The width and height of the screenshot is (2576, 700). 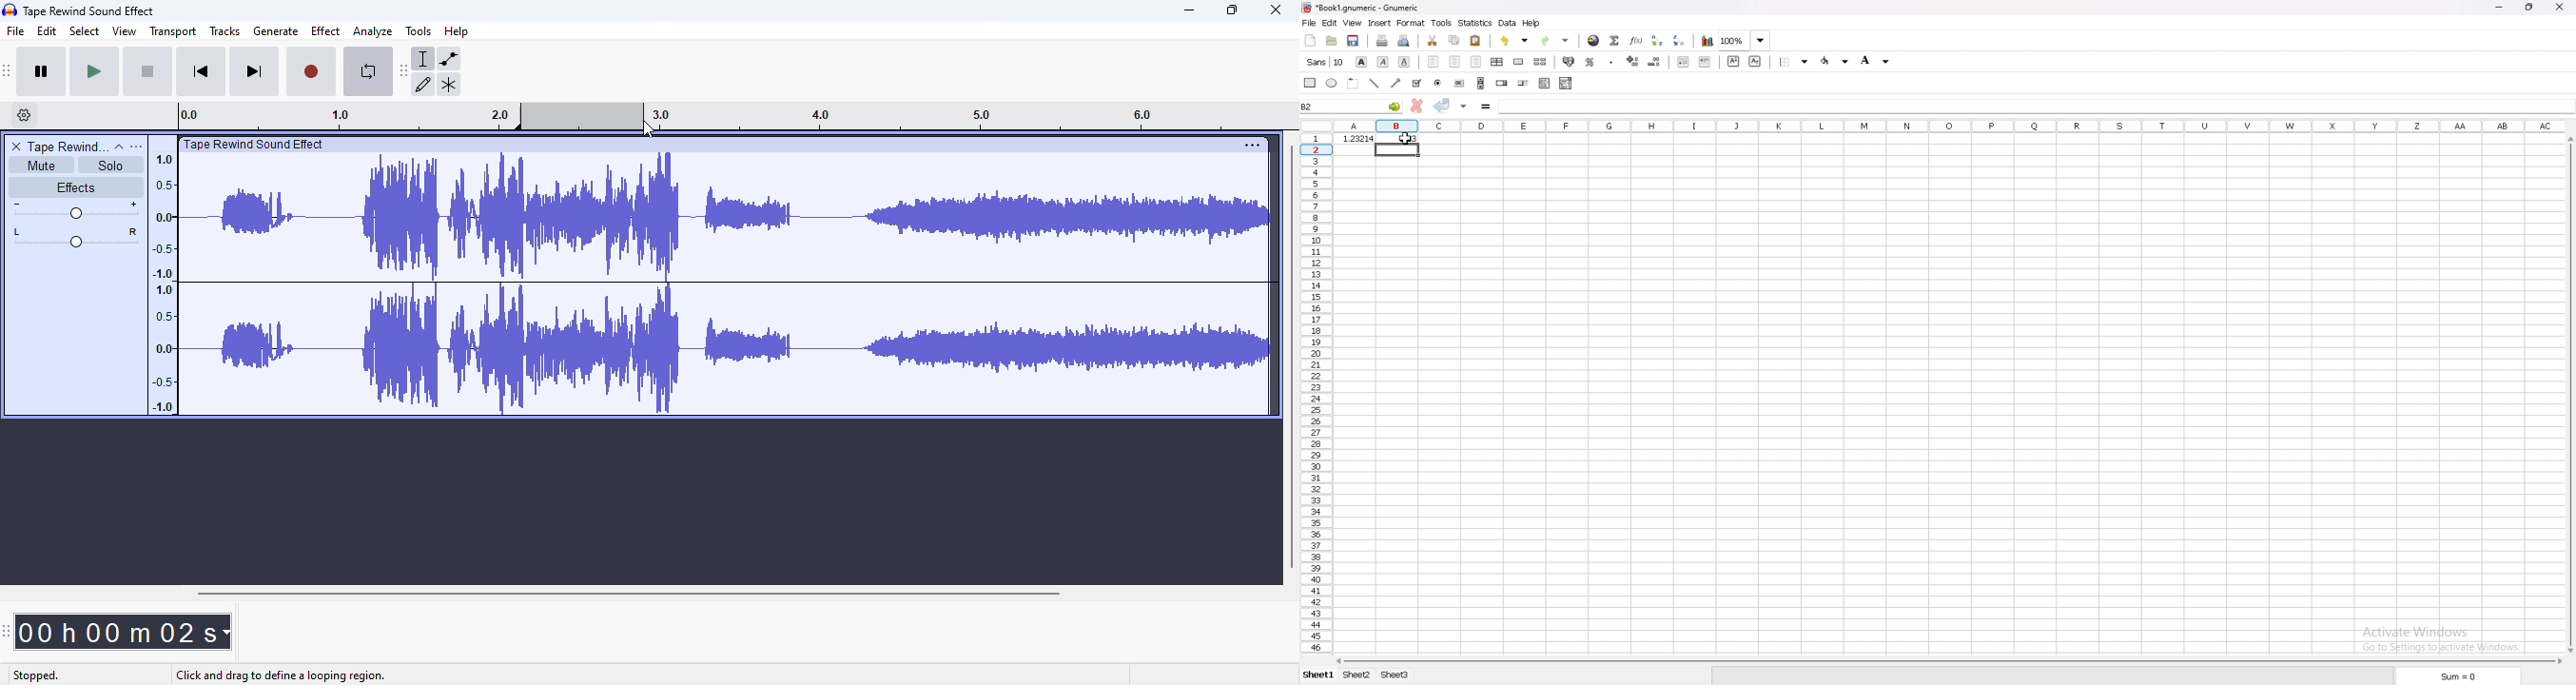 I want to click on scroll bar, so click(x=1948, y=661).